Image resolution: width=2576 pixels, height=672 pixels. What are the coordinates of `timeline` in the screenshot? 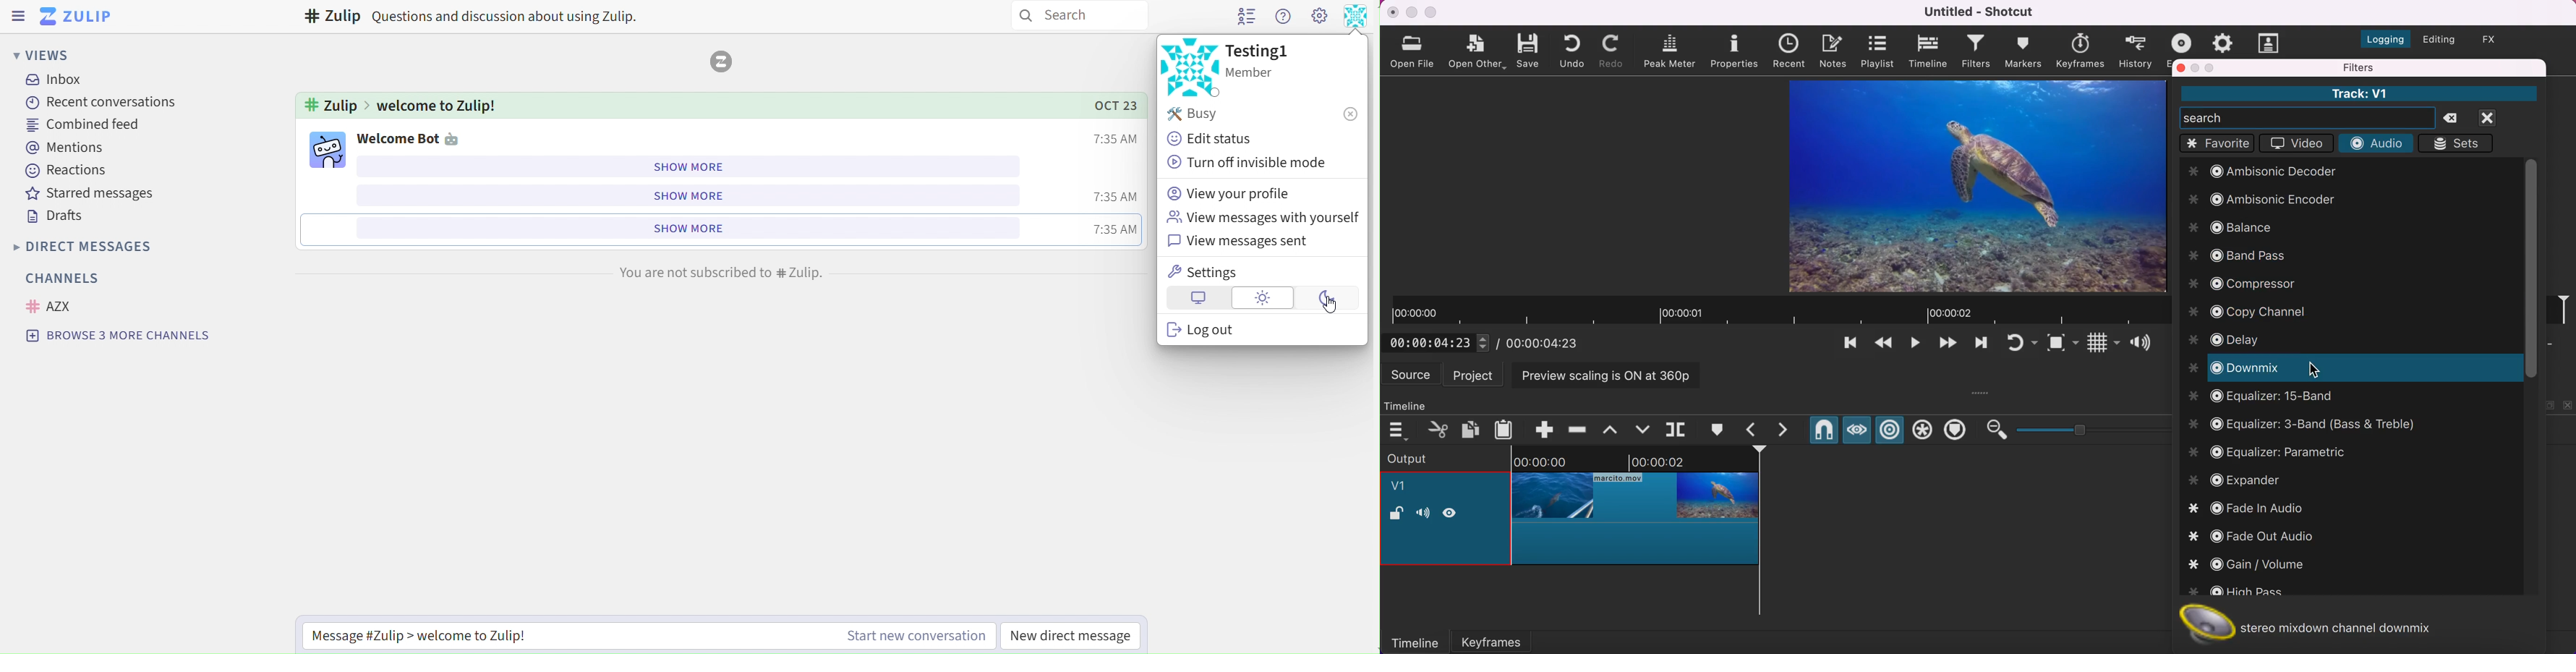 It's located at (1414, 641).